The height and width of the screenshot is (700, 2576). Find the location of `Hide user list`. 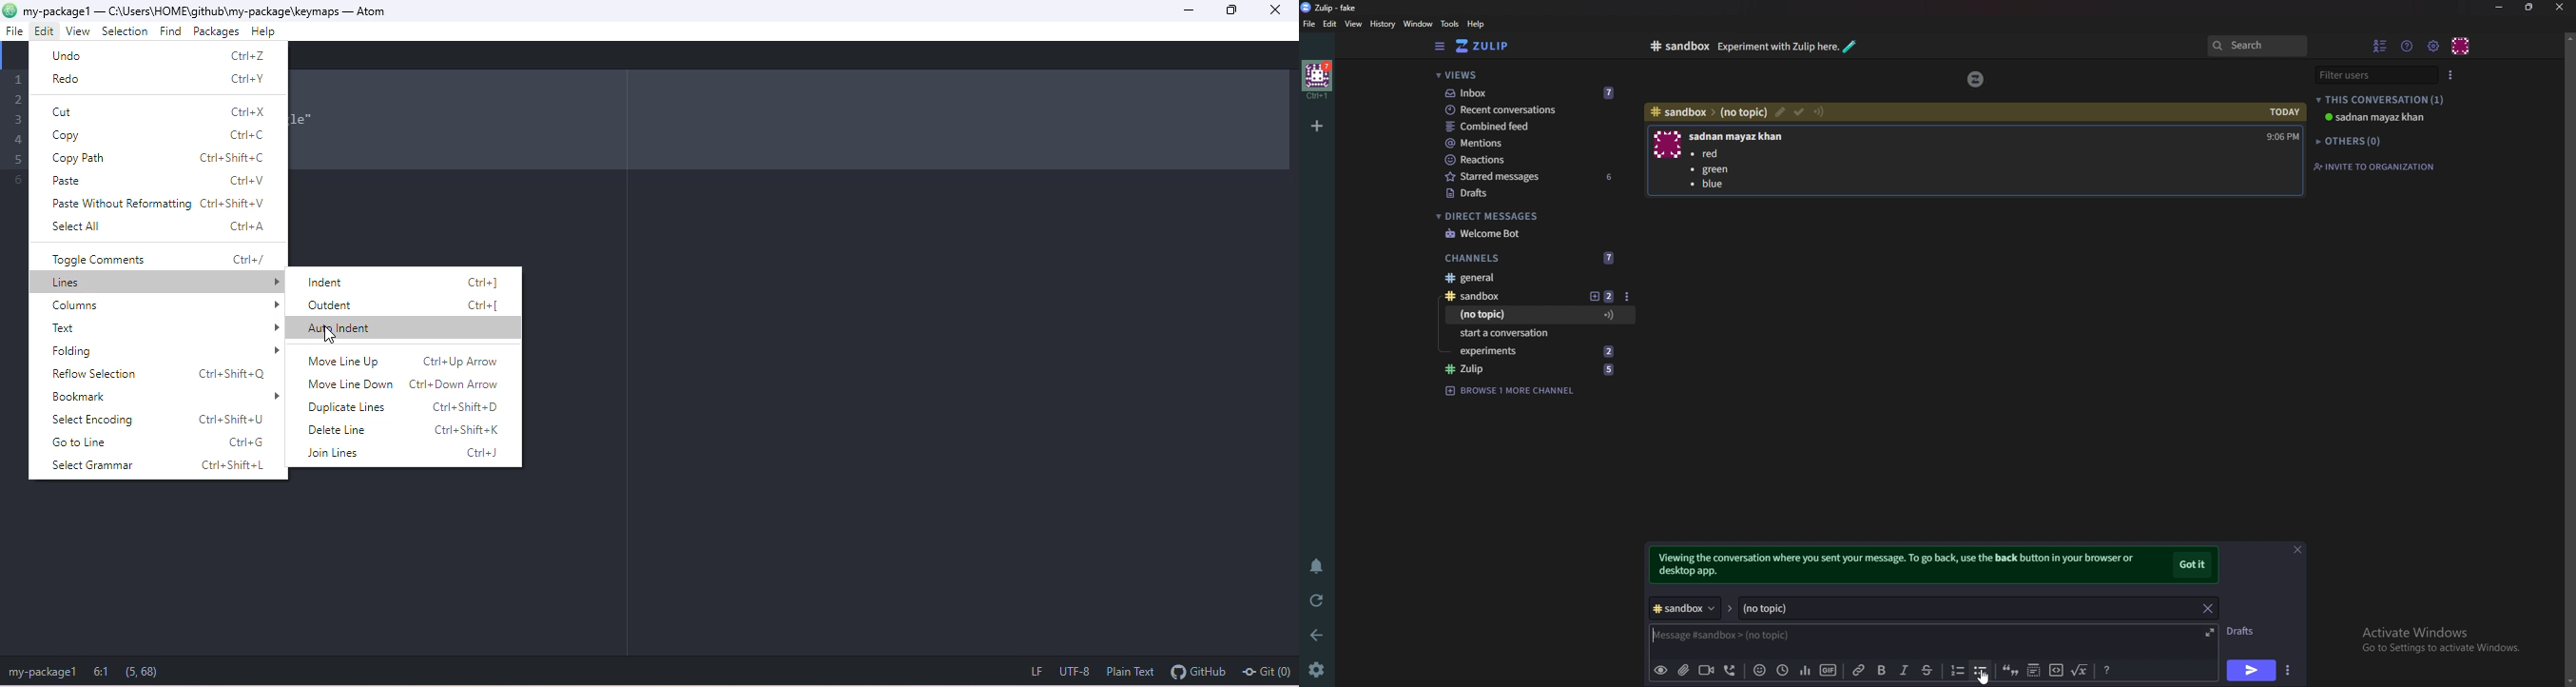

Hide user list is located at coordinates (2381, 45).